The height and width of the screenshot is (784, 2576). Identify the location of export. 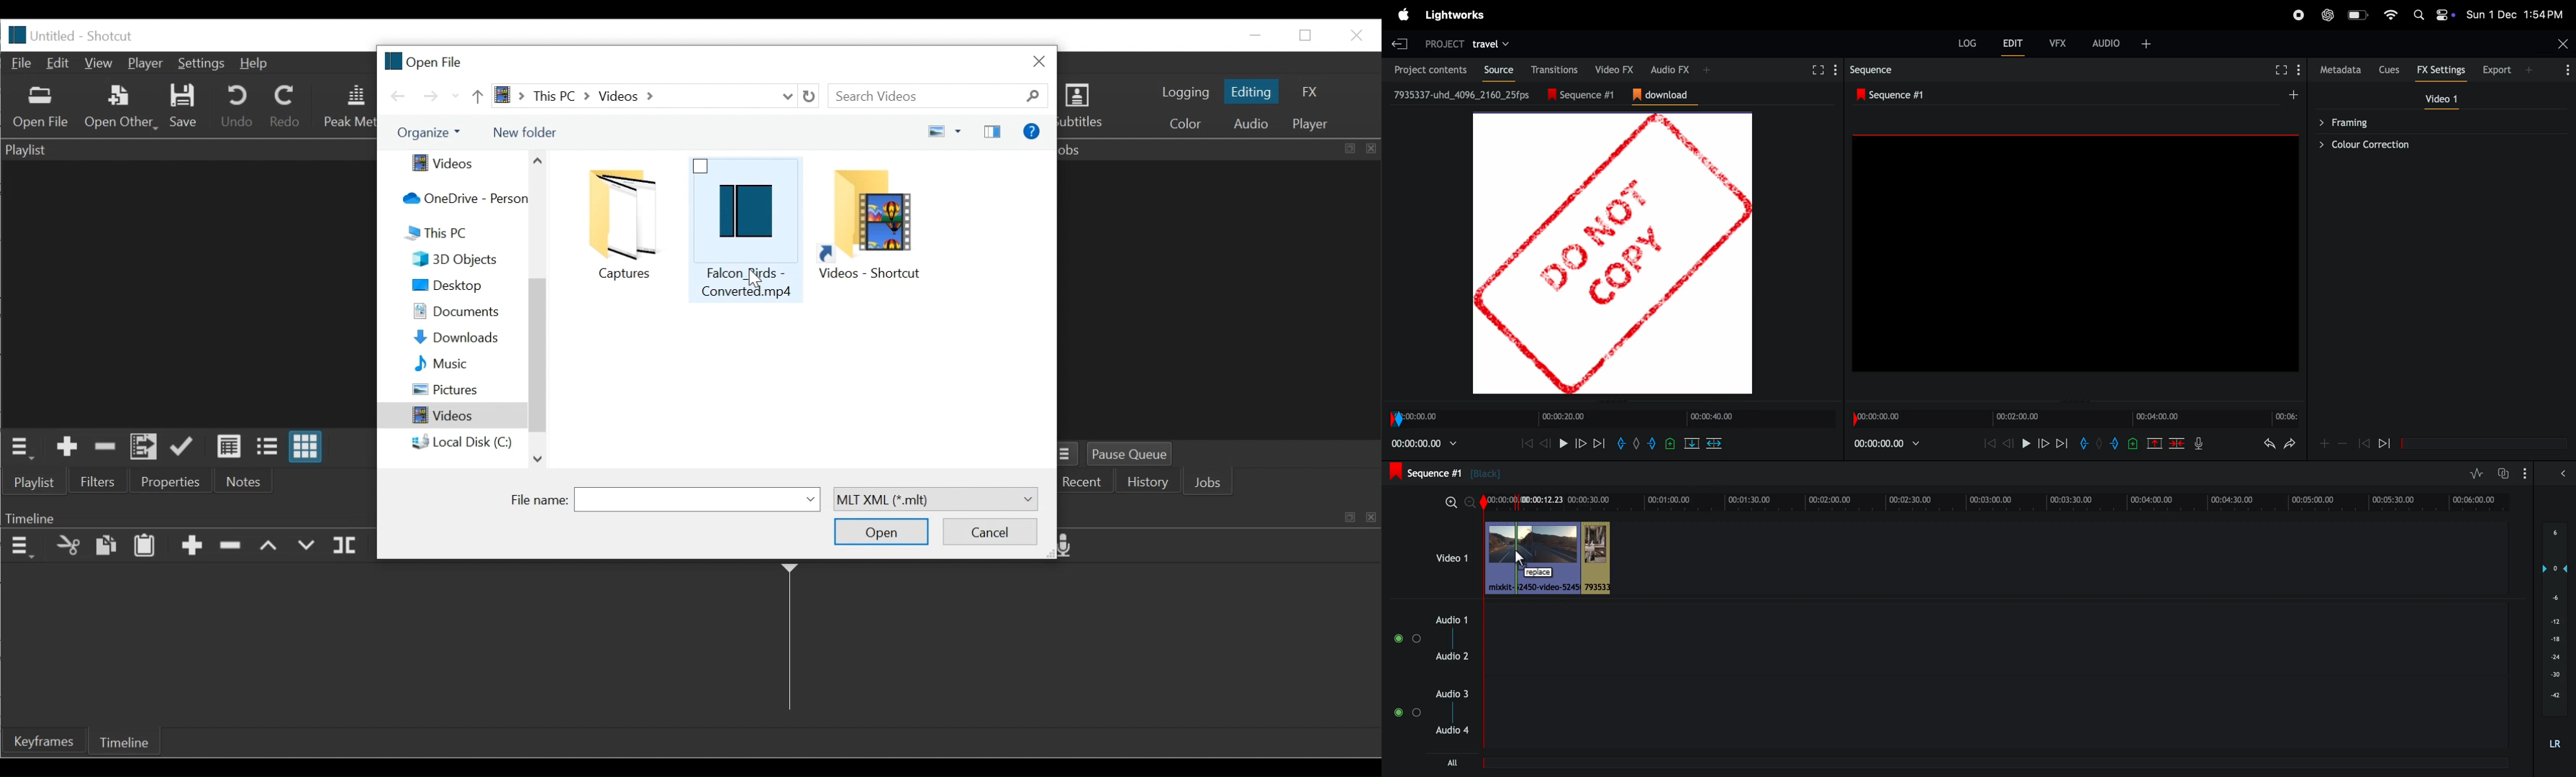
(2498, 69).